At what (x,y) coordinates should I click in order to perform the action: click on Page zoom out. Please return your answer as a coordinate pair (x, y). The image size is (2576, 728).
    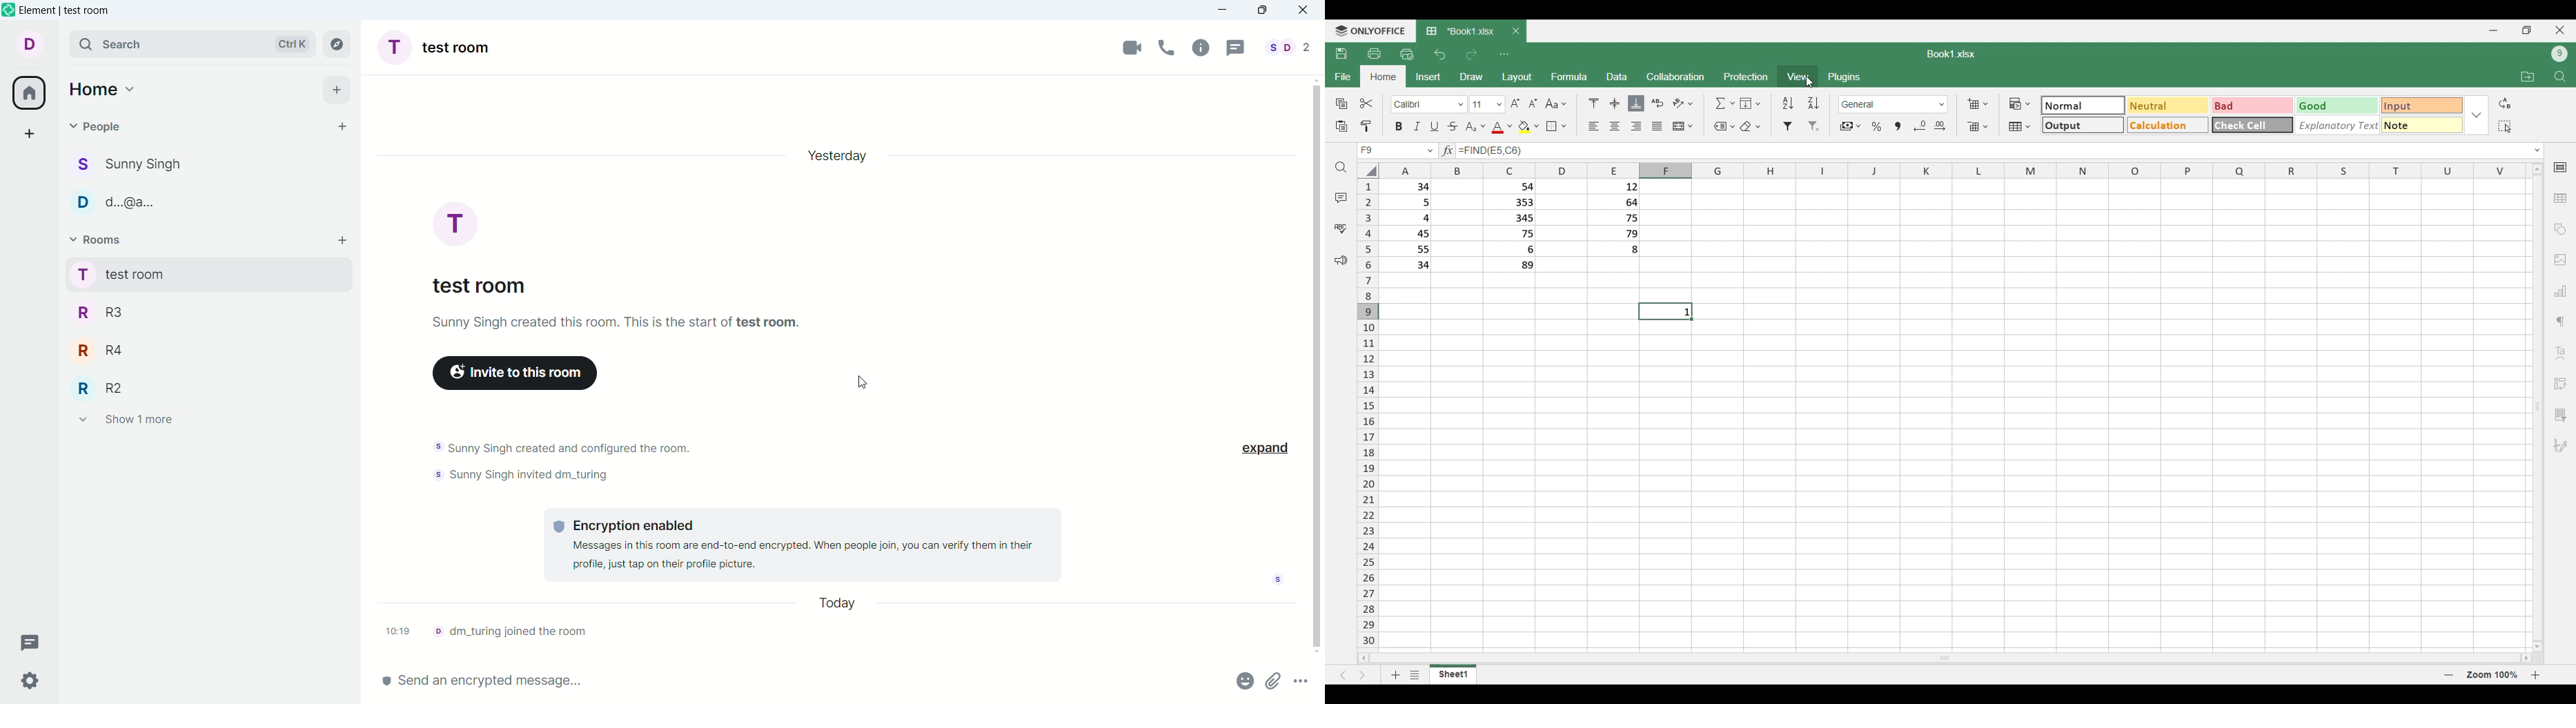
    Looking at the image, I should click on (2449, 675).